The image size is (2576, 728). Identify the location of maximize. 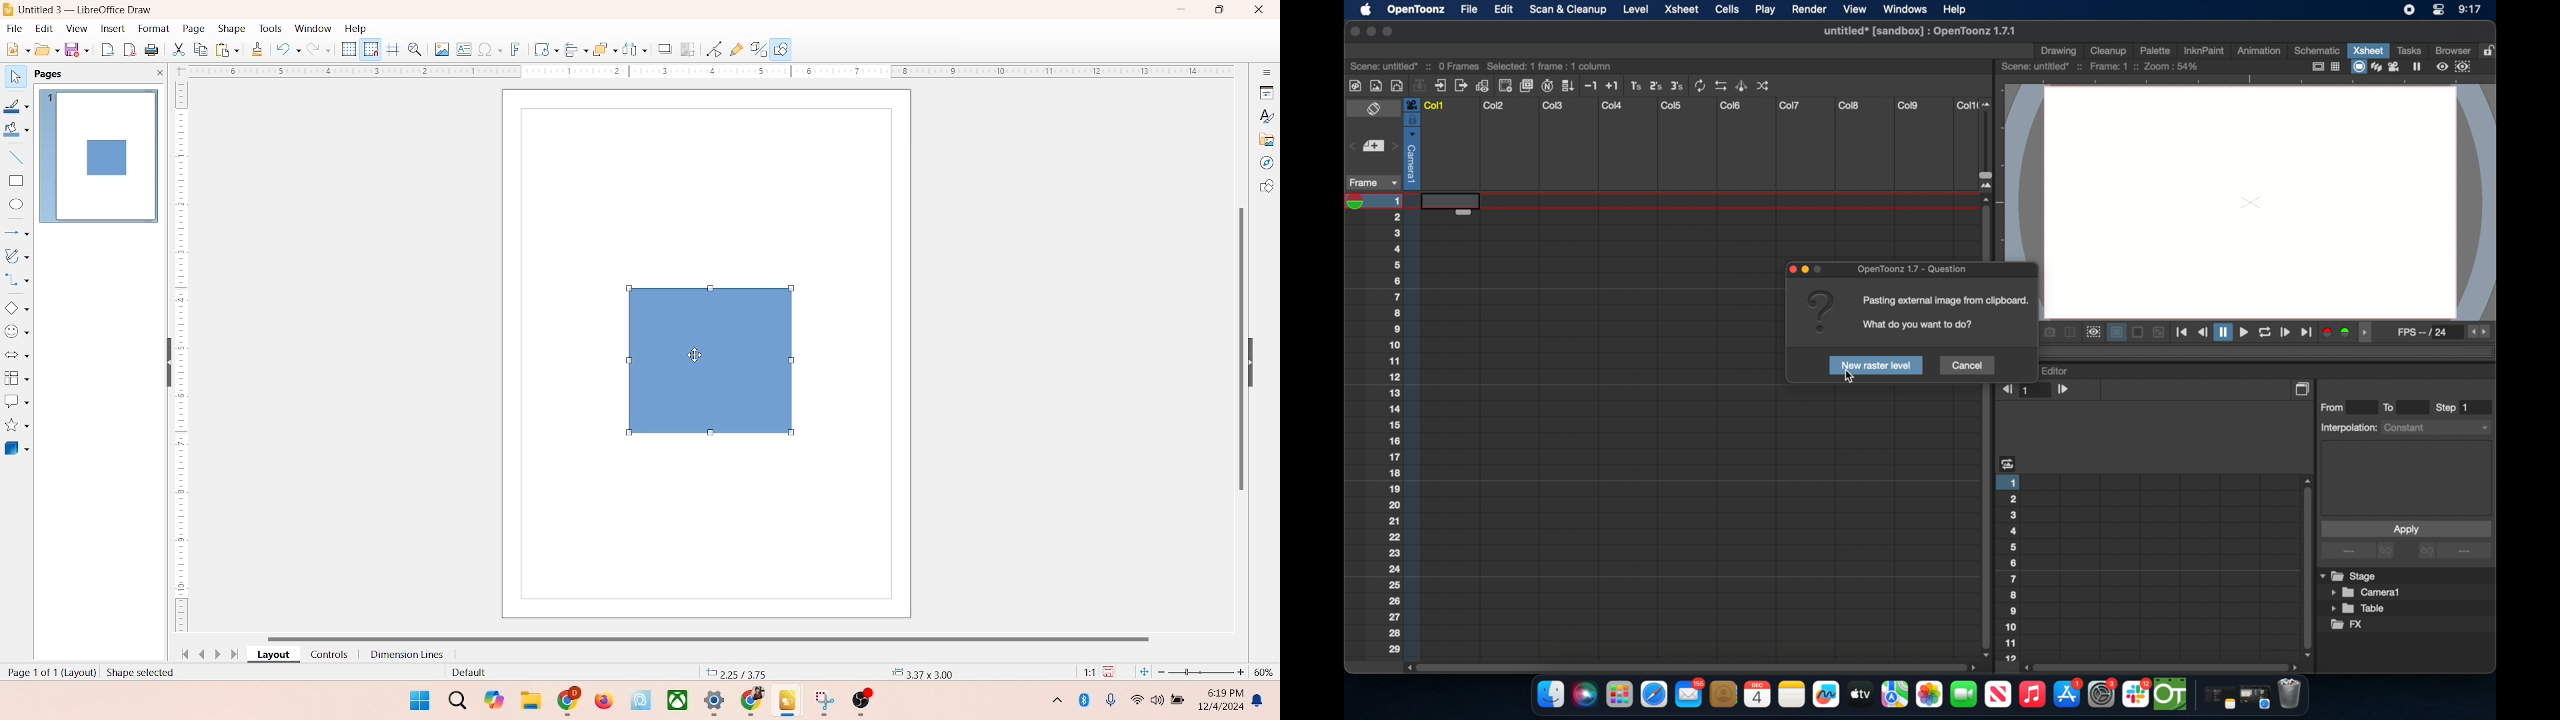
(1219, 10).